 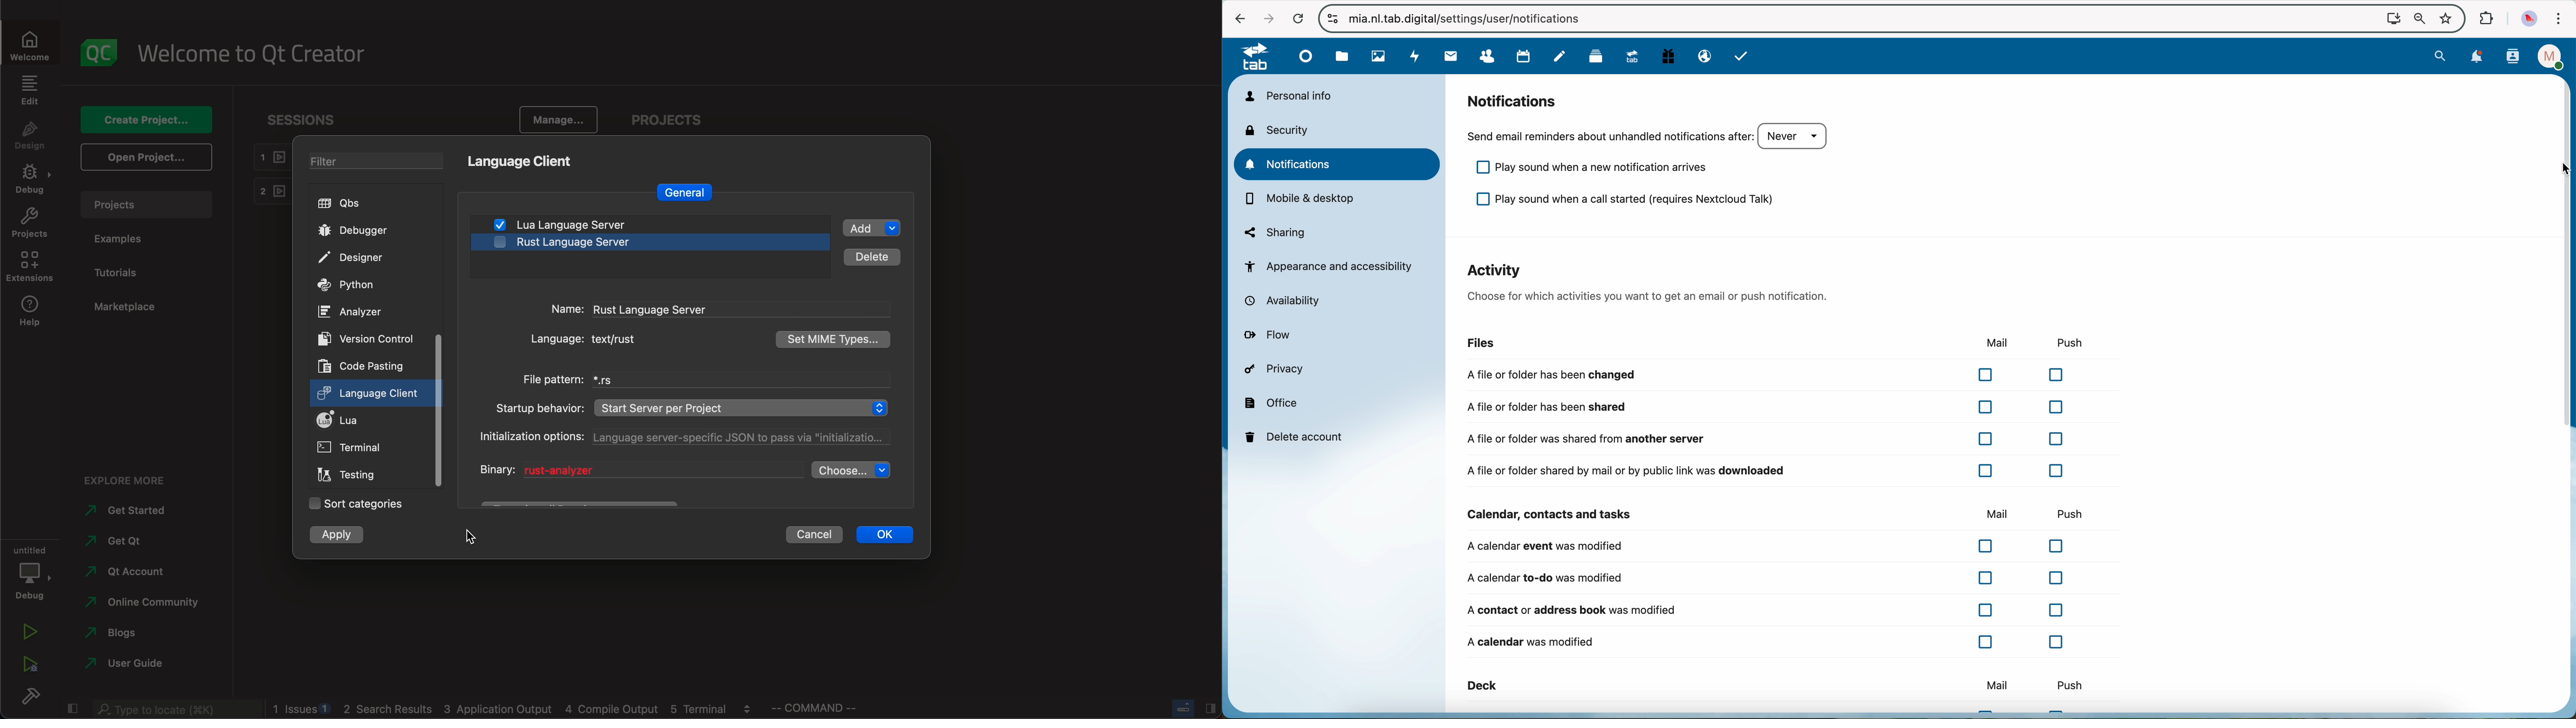 I want to click on privacy, so click(x=1277, y=370).